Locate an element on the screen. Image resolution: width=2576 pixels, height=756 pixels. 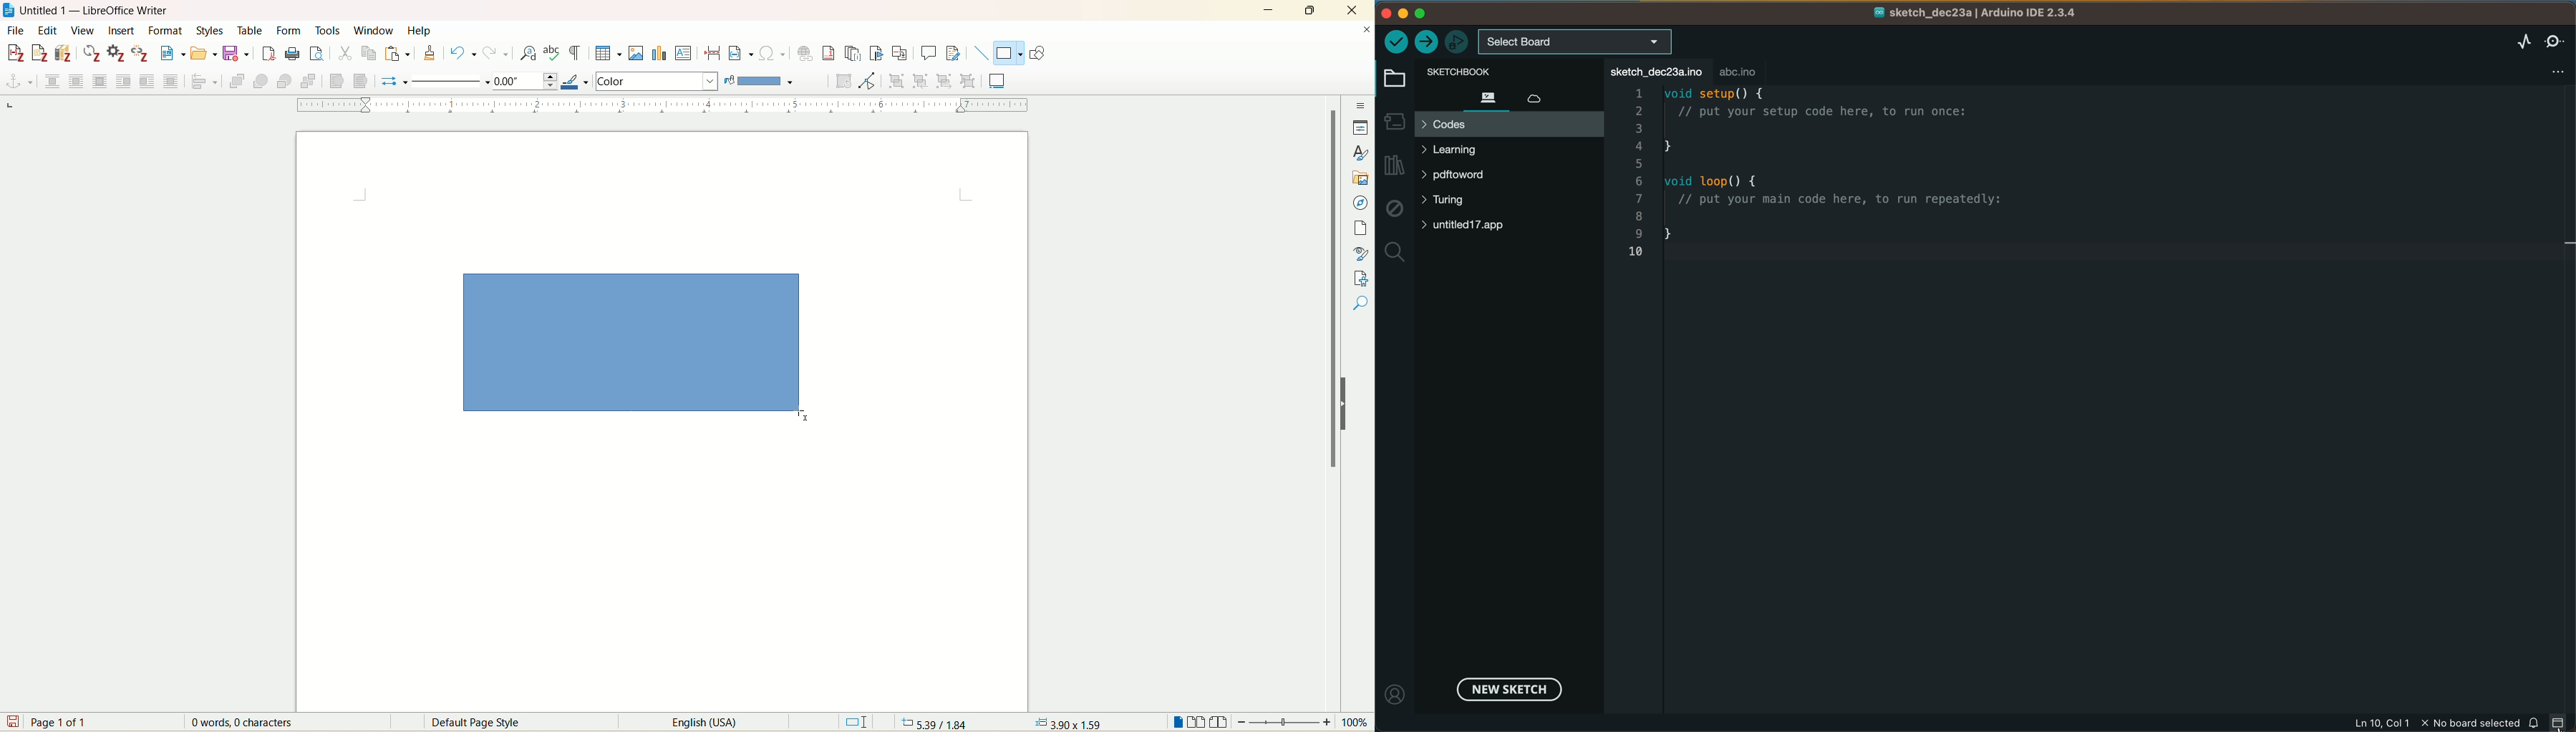
close document is located at coordinates (1366, 30).